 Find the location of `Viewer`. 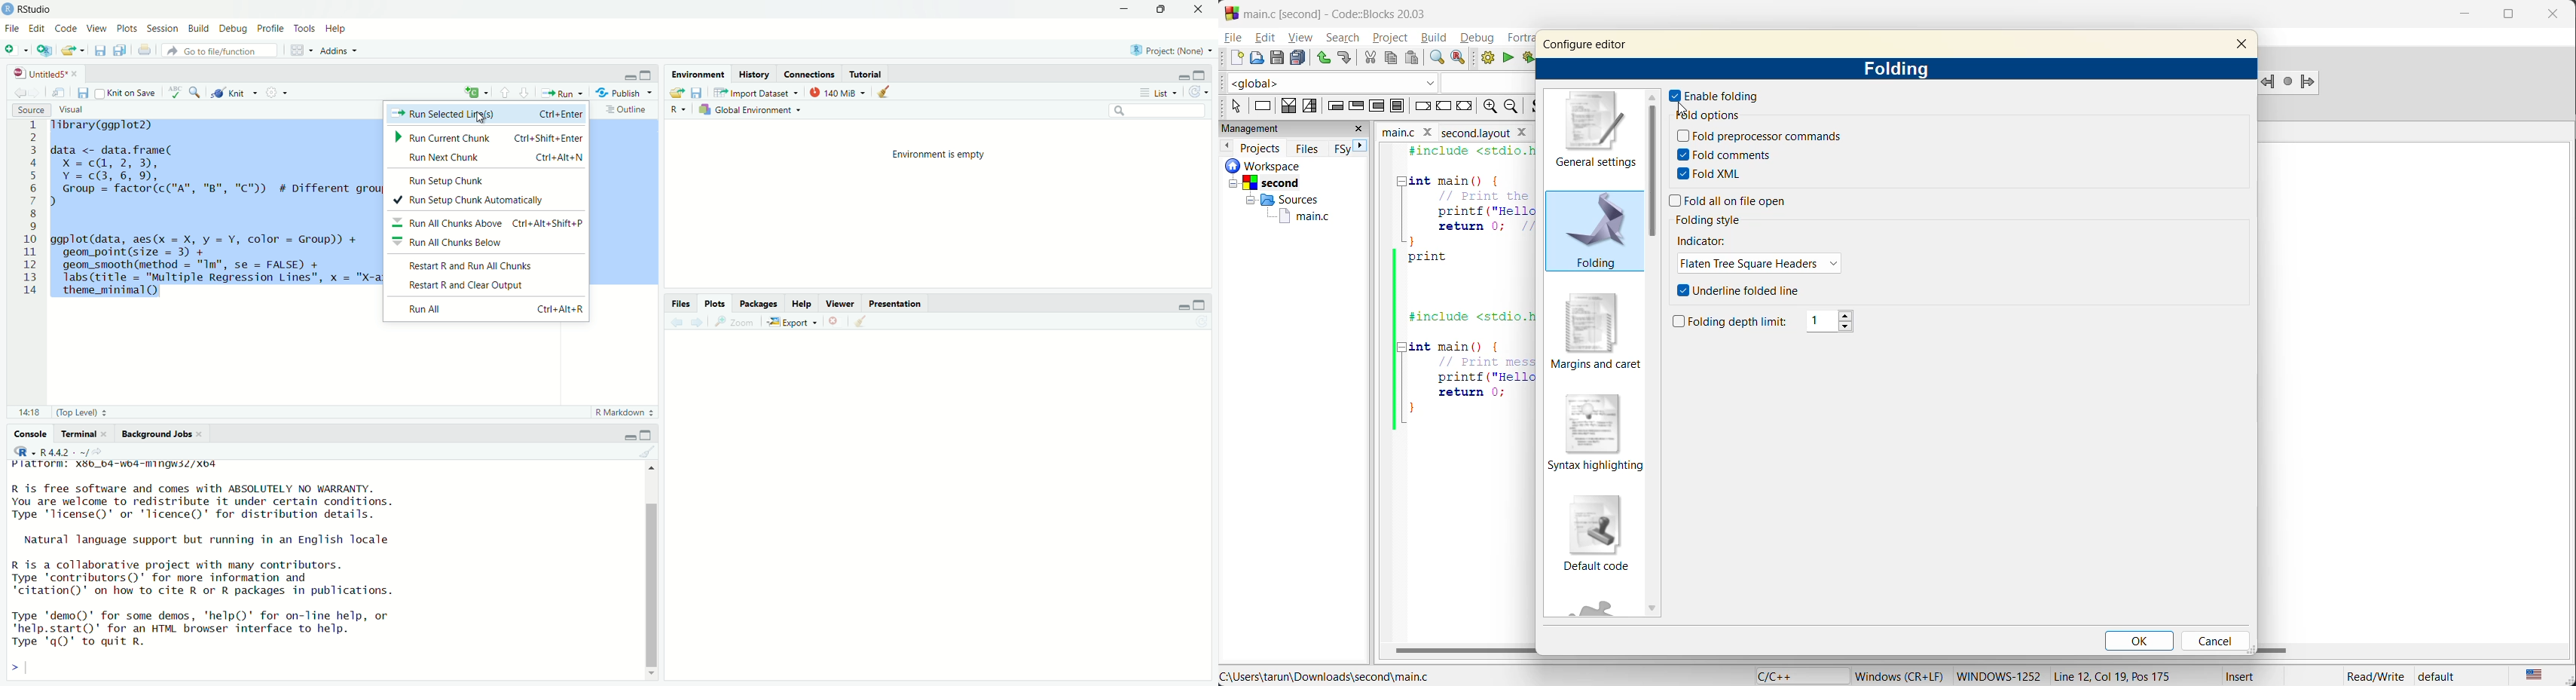

Viewer is located at coordinates (840, 303).